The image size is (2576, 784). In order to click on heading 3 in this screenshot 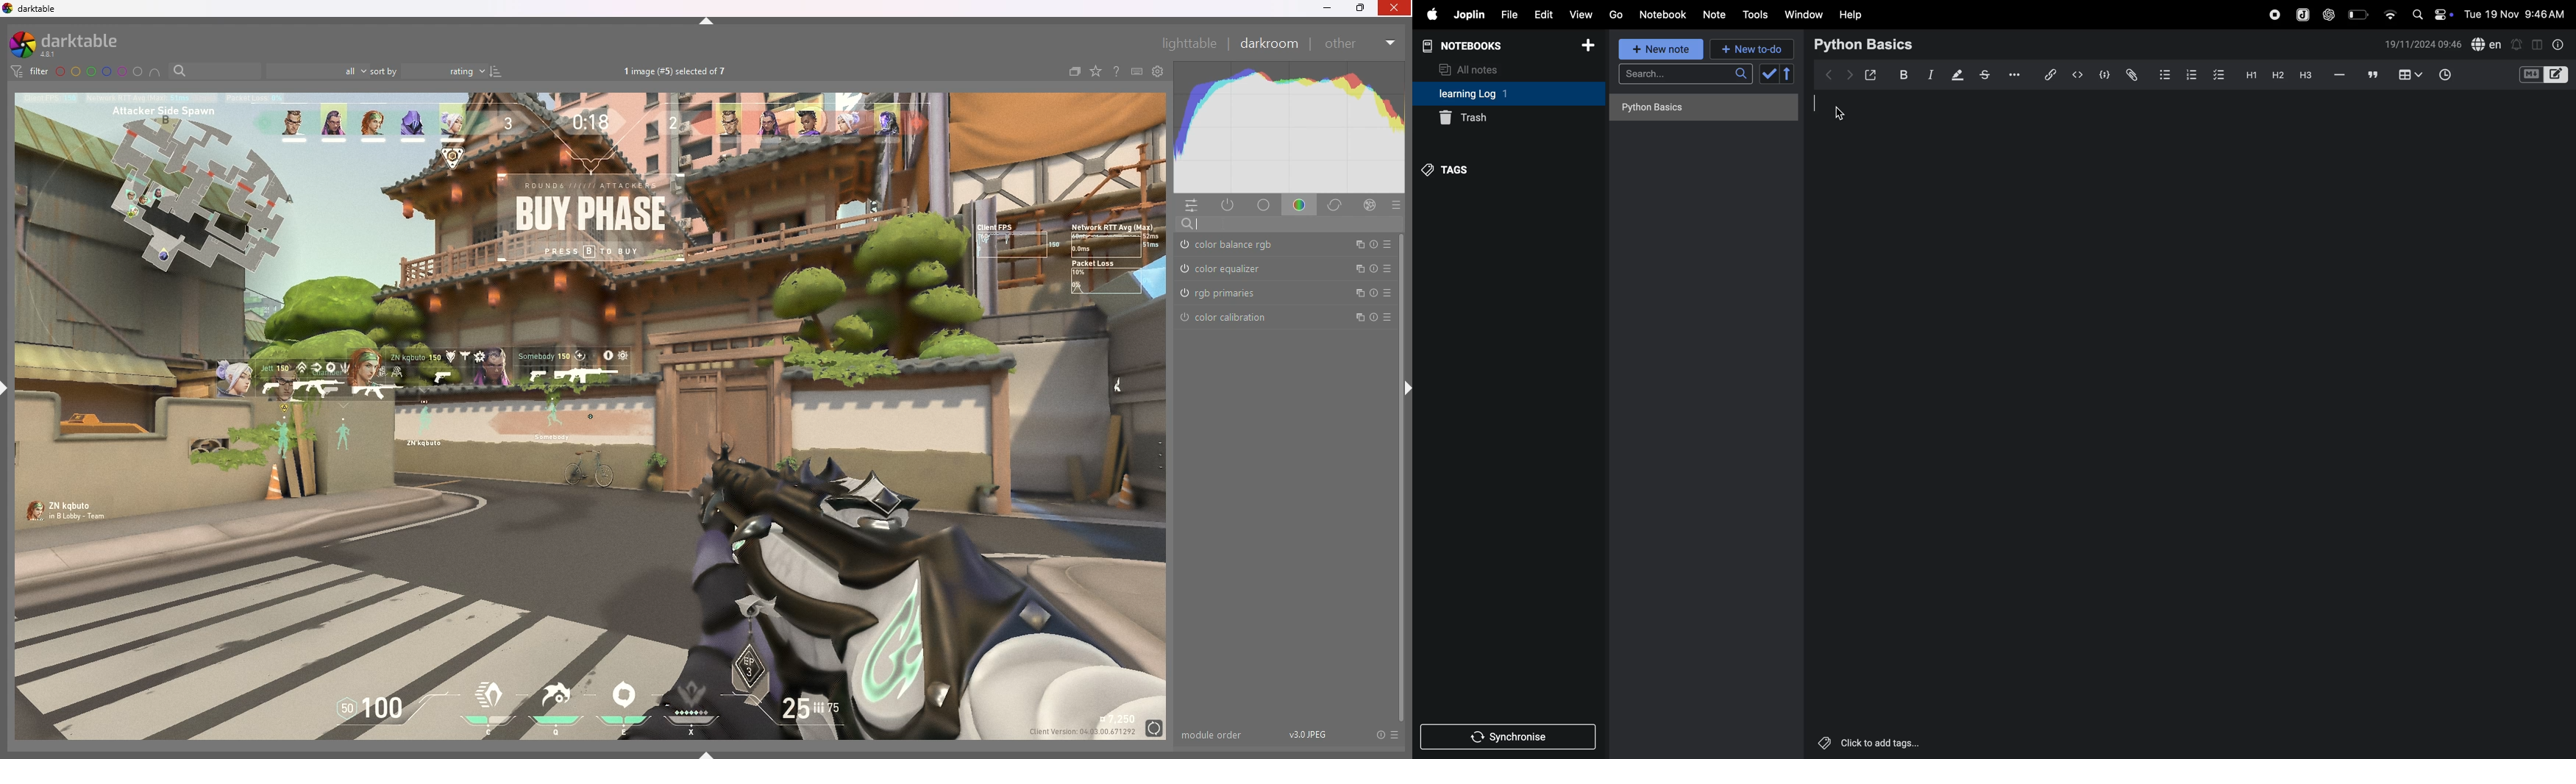, I will do `click(2306, 75)`.